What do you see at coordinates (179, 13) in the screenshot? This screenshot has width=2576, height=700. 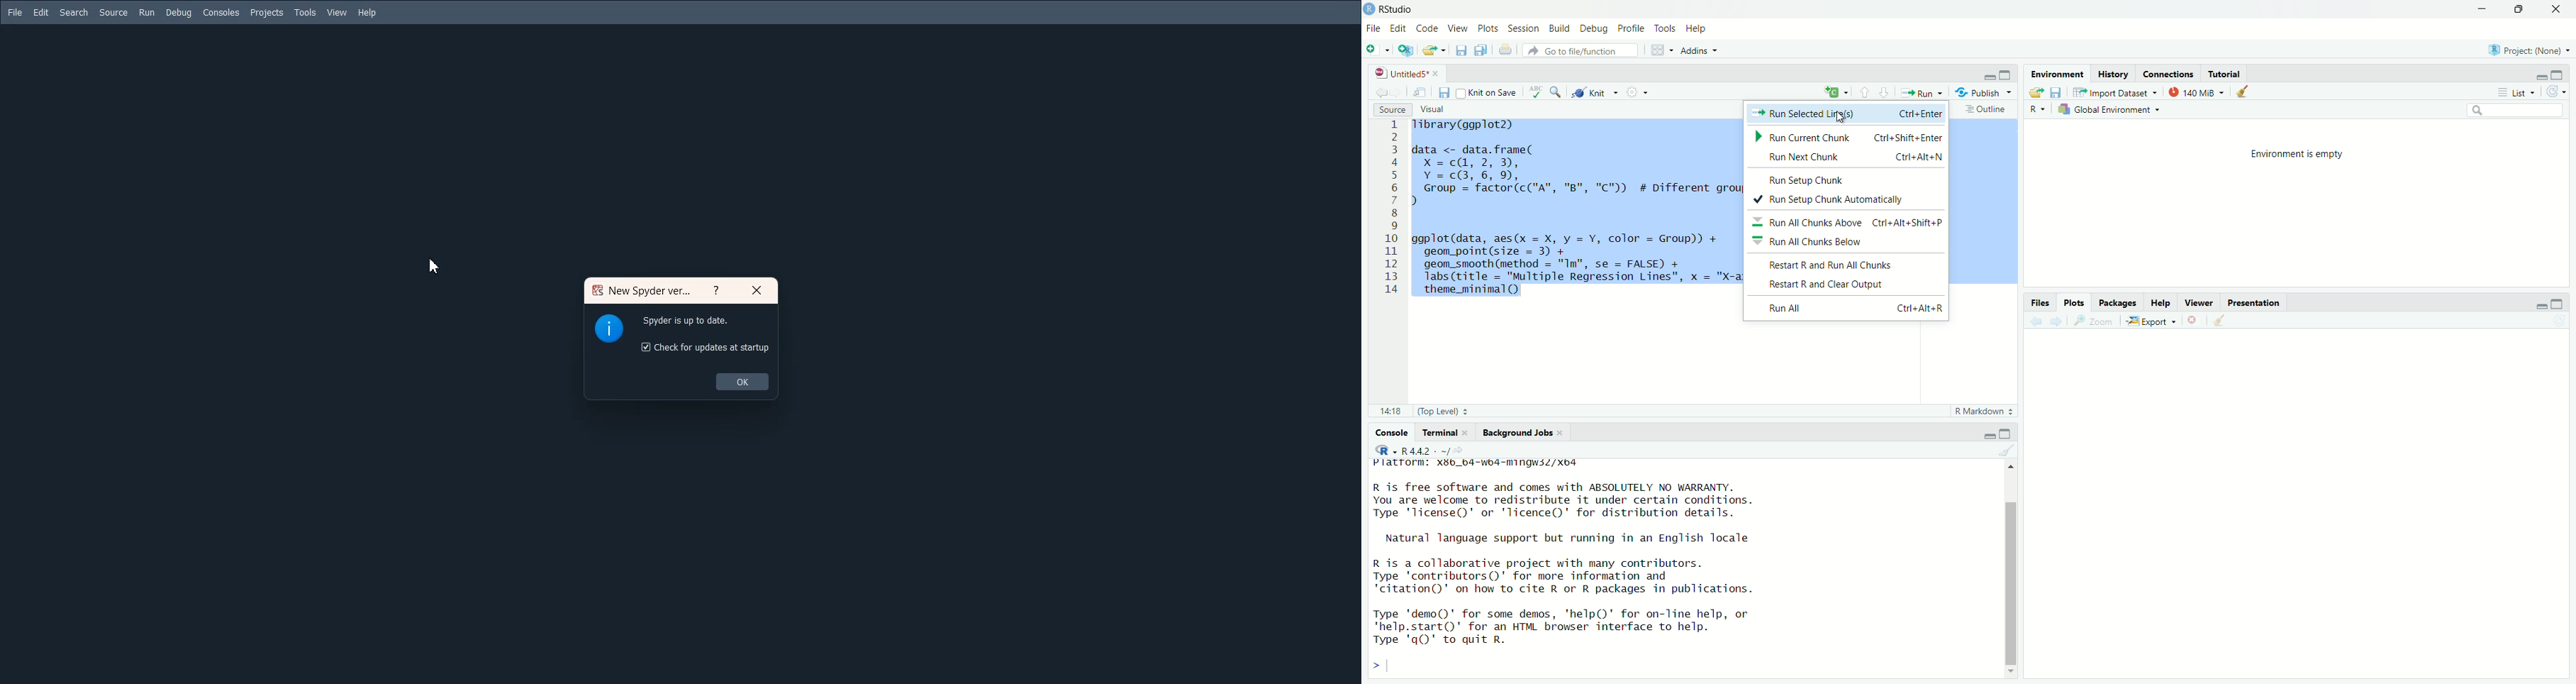 I see `Debug` at bounding box center [179, 13].